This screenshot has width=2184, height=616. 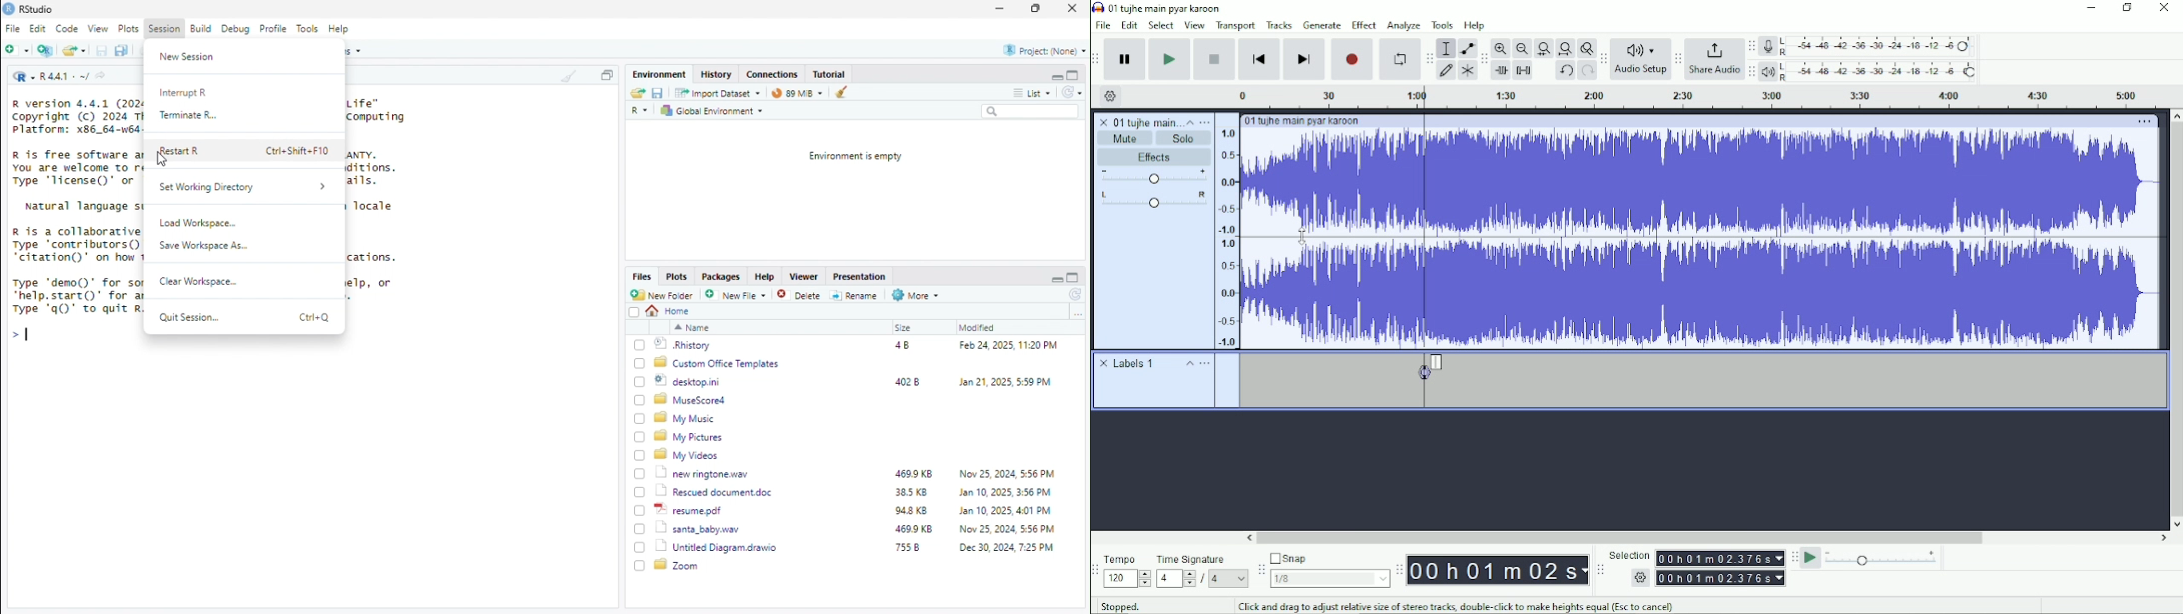 What do you see at coordinates (640, 419) in the screenshot?
I see `Checkbox` at bounding box center [640, 419].